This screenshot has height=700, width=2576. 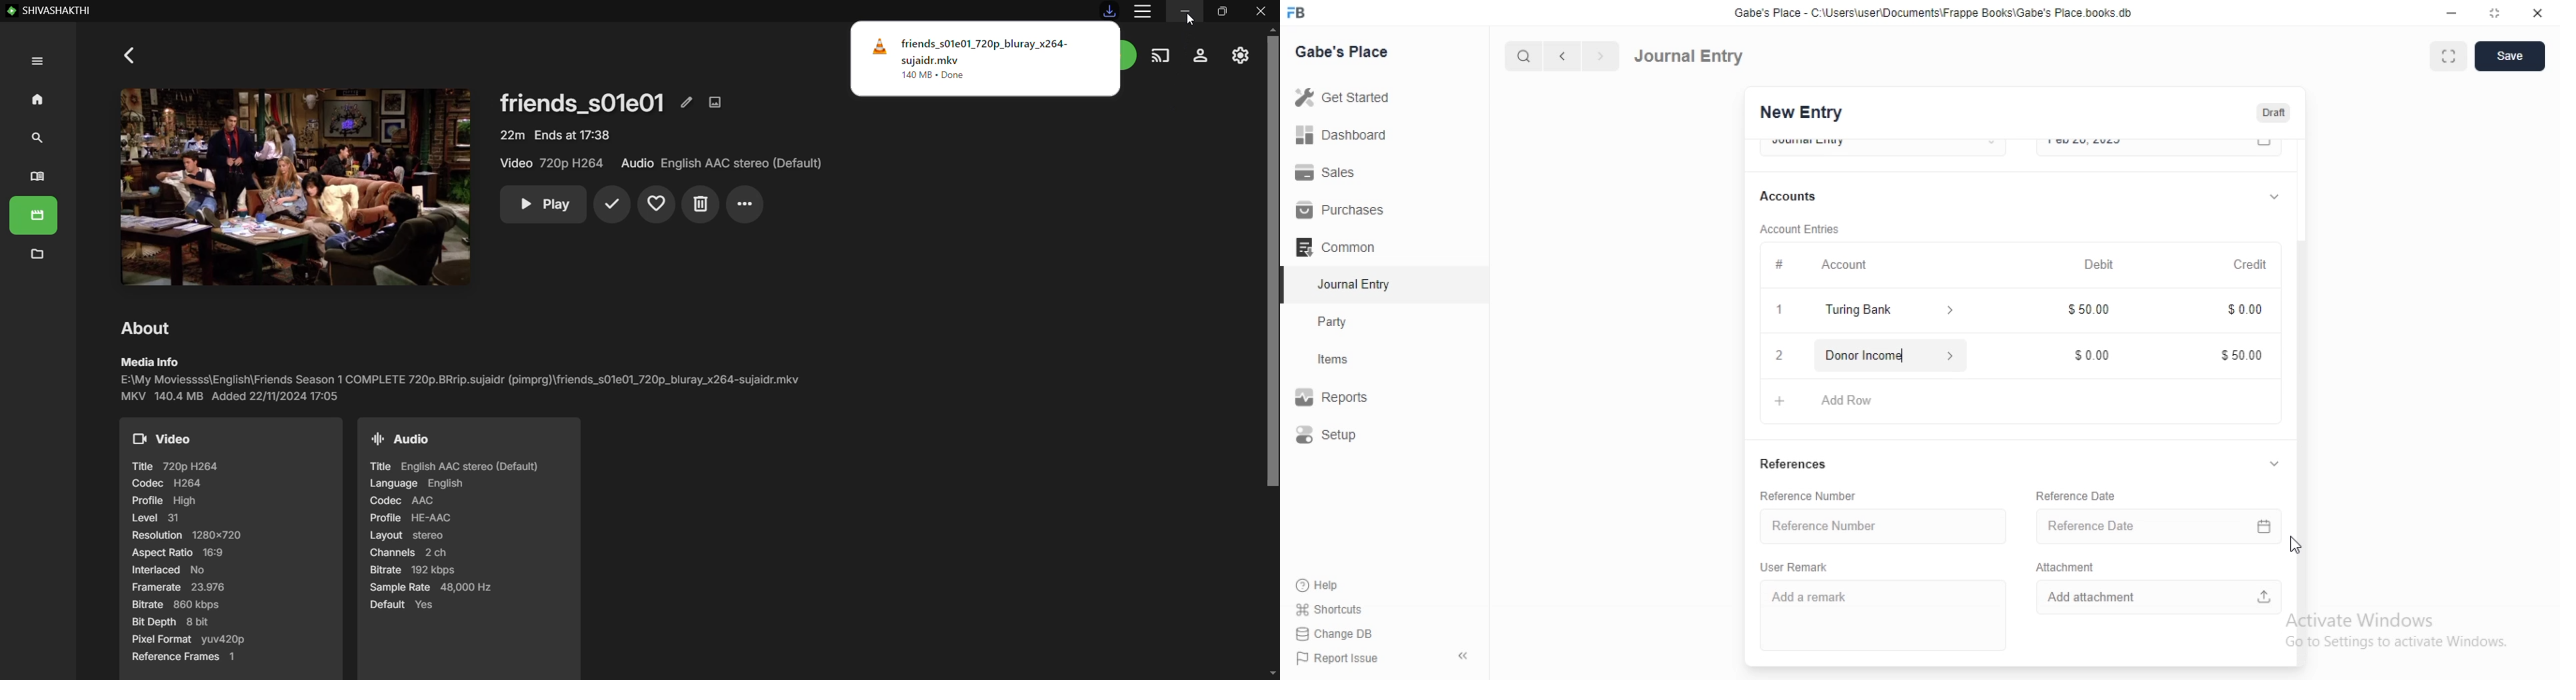 What do you see at coordinates (2273, 114) in the screenshot?
I see `draft` at bounding box center [2273, 114].